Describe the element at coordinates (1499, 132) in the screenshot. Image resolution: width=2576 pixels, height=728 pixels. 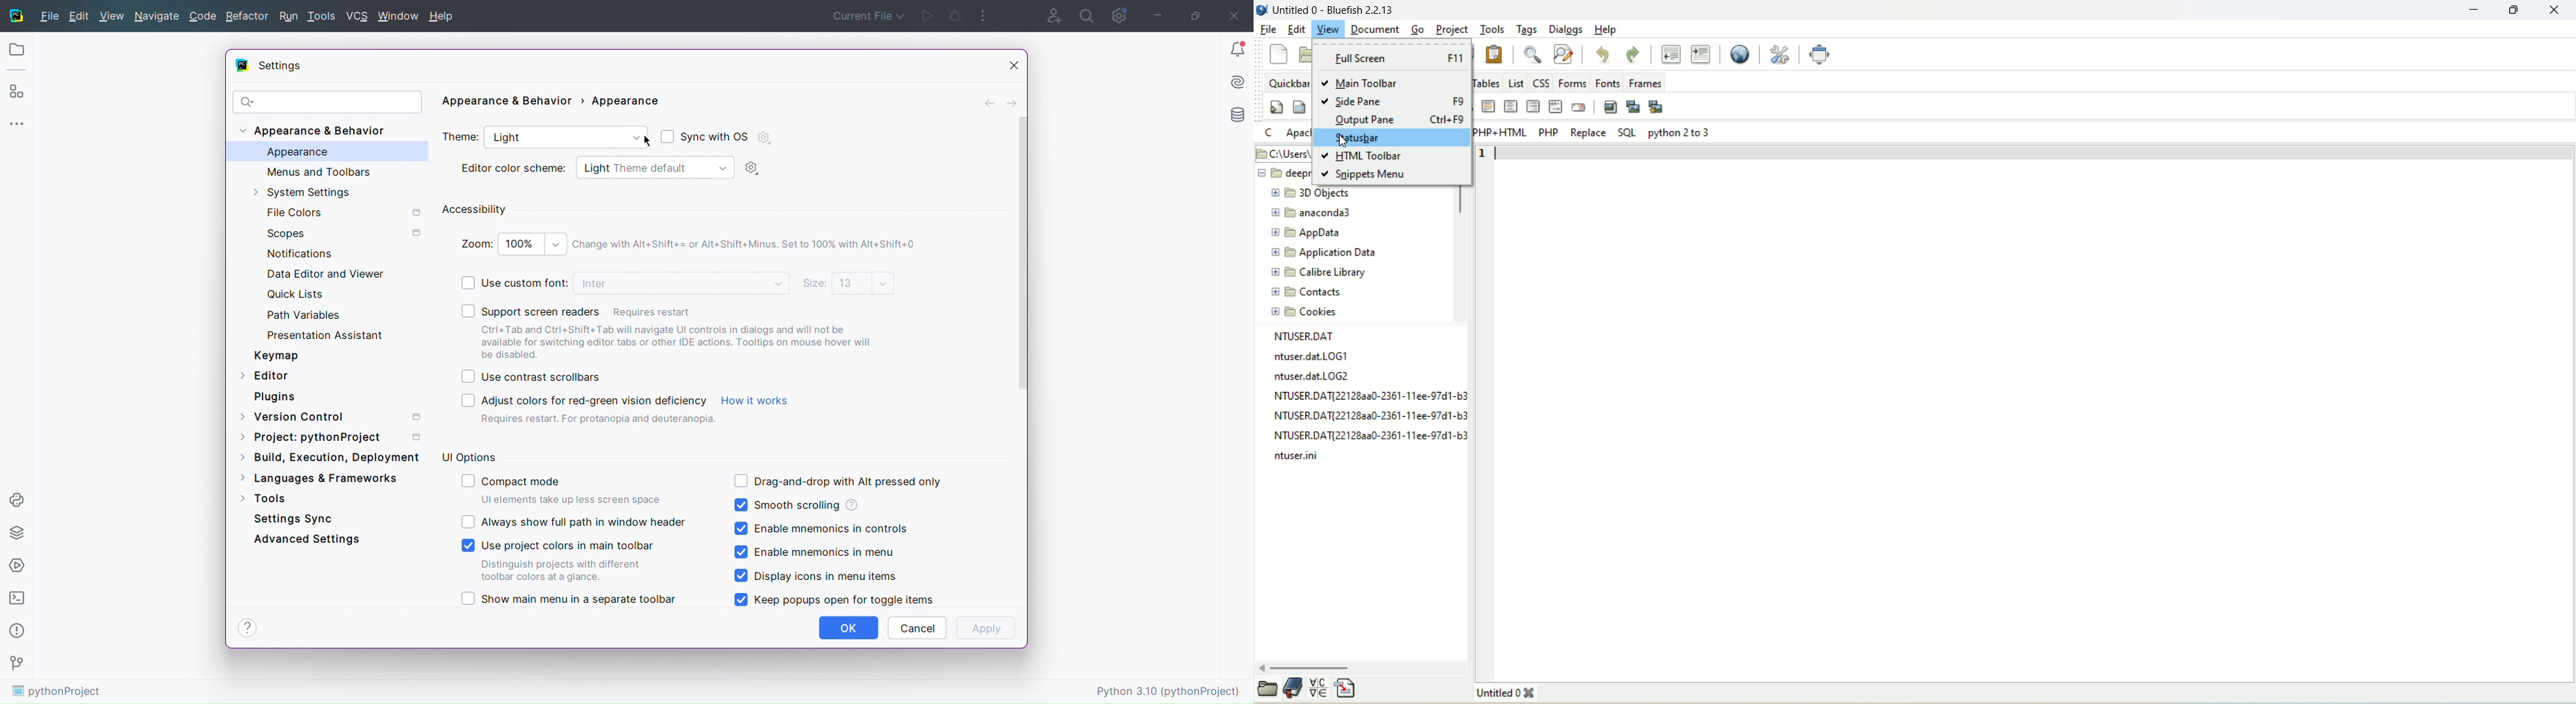
I see `PHP+HTML` at that location.